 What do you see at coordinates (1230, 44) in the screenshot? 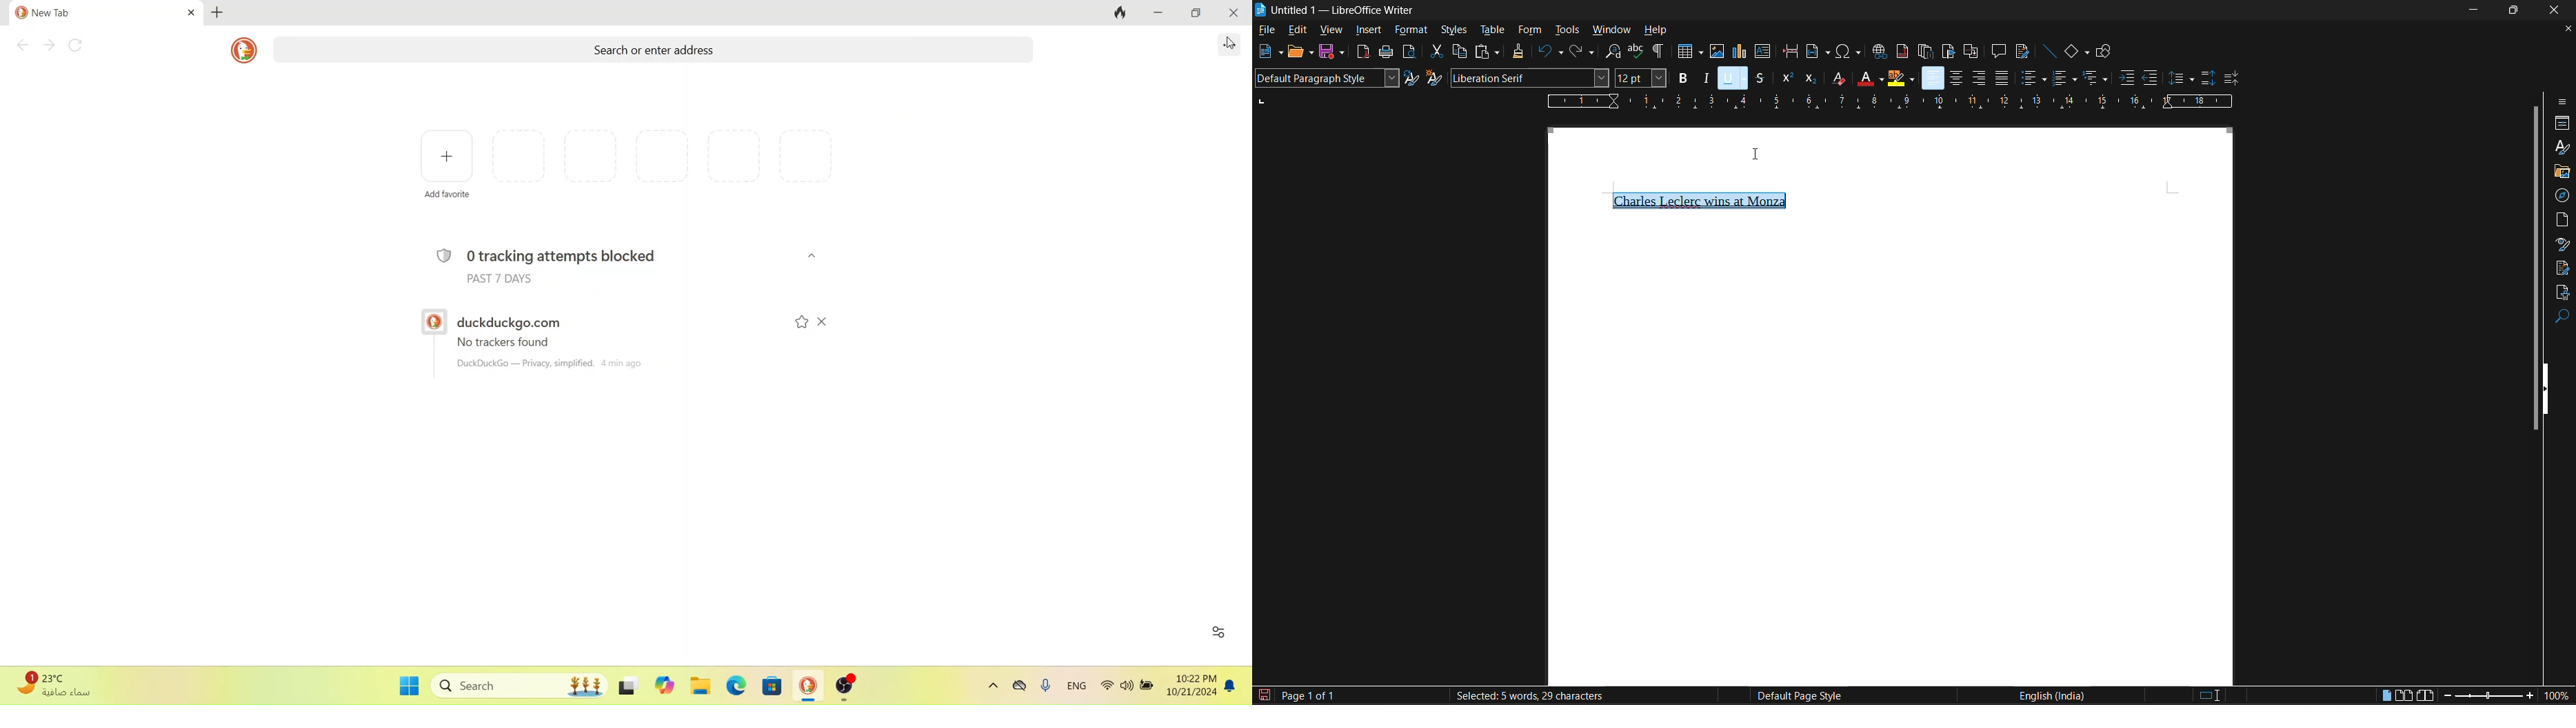
I see `options` at bounding box center [1230, 44].